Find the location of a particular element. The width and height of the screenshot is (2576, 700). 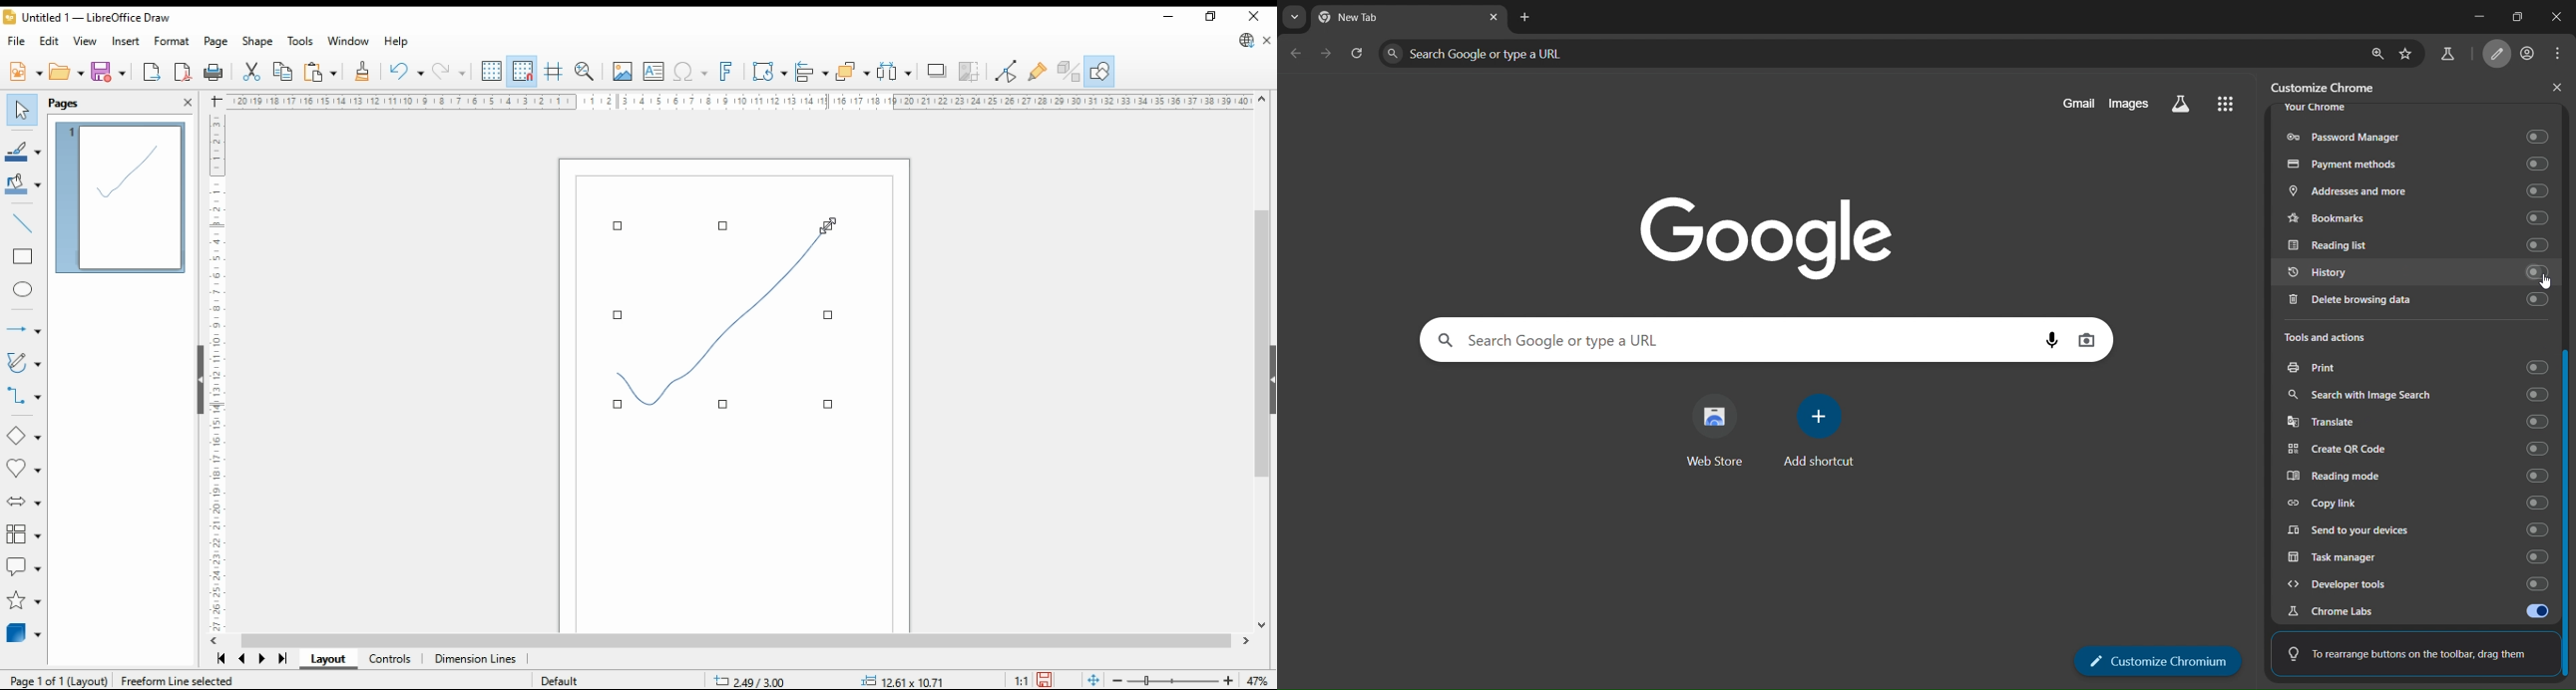

freeroam line selected is located at coordinates (179, 682).